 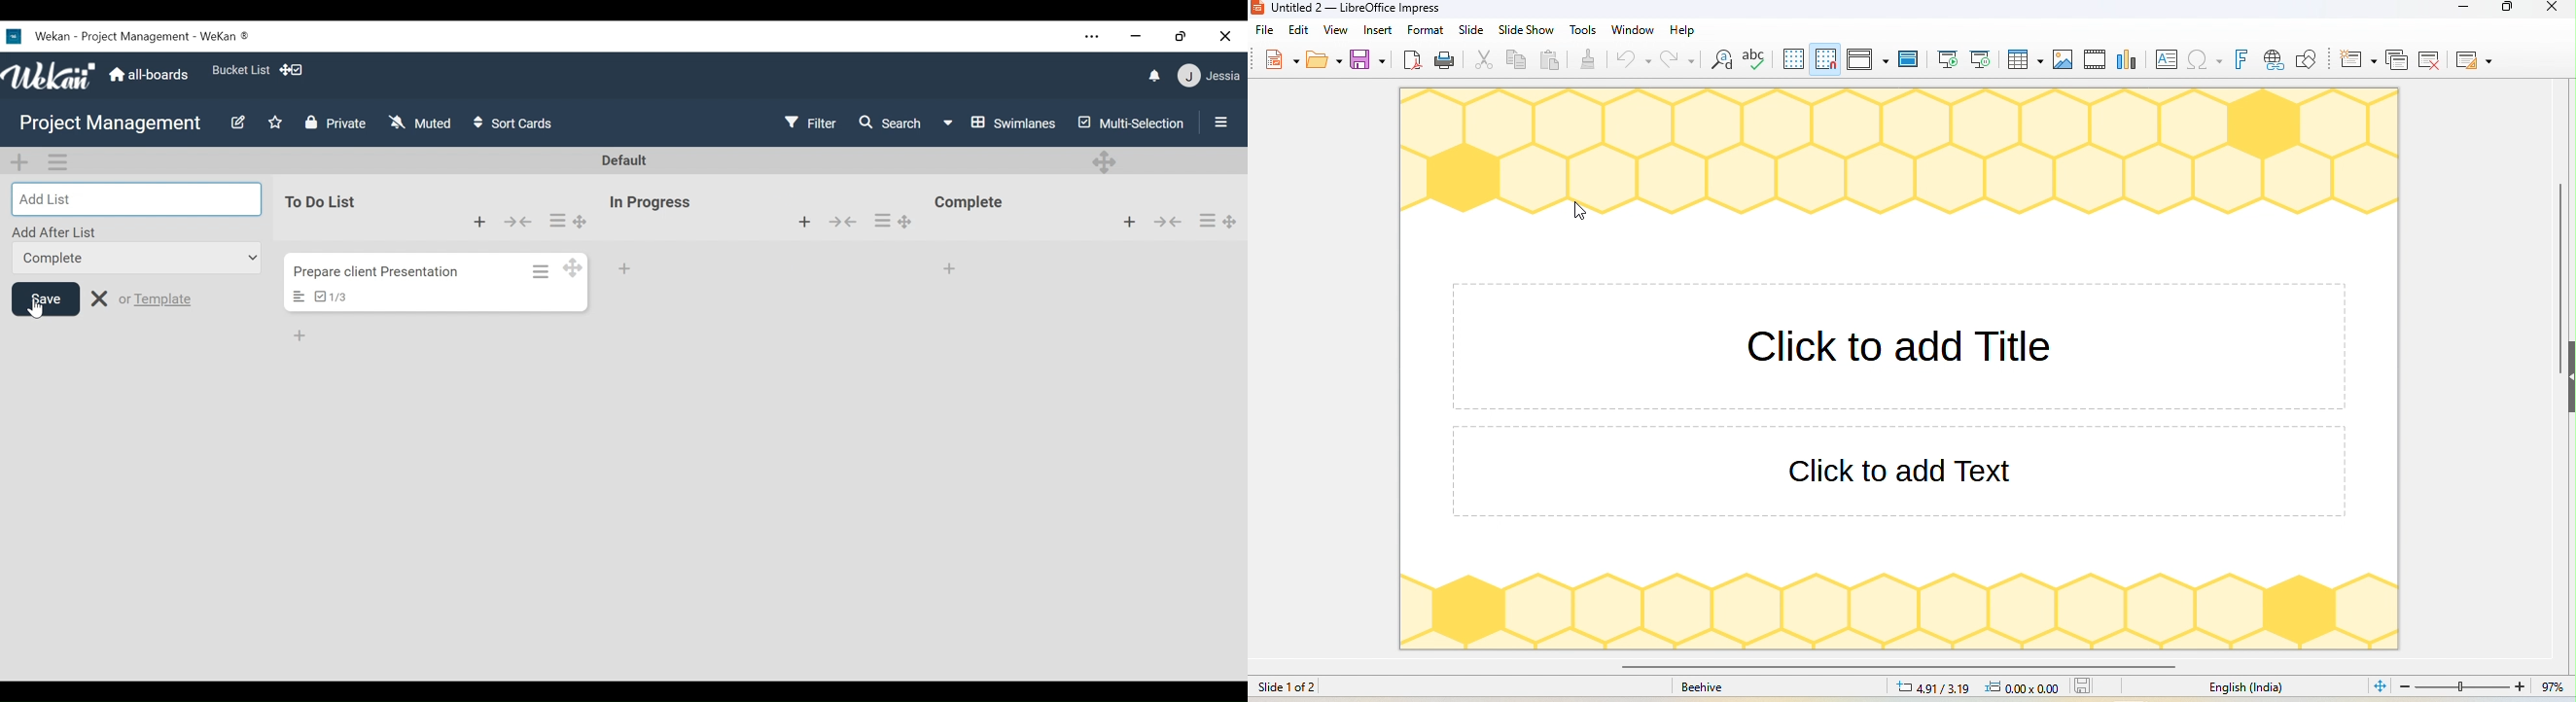 What do you see at coordinates (1377, 29) in the screenshot?
I see `insert` at bounding box center [1377, 29].